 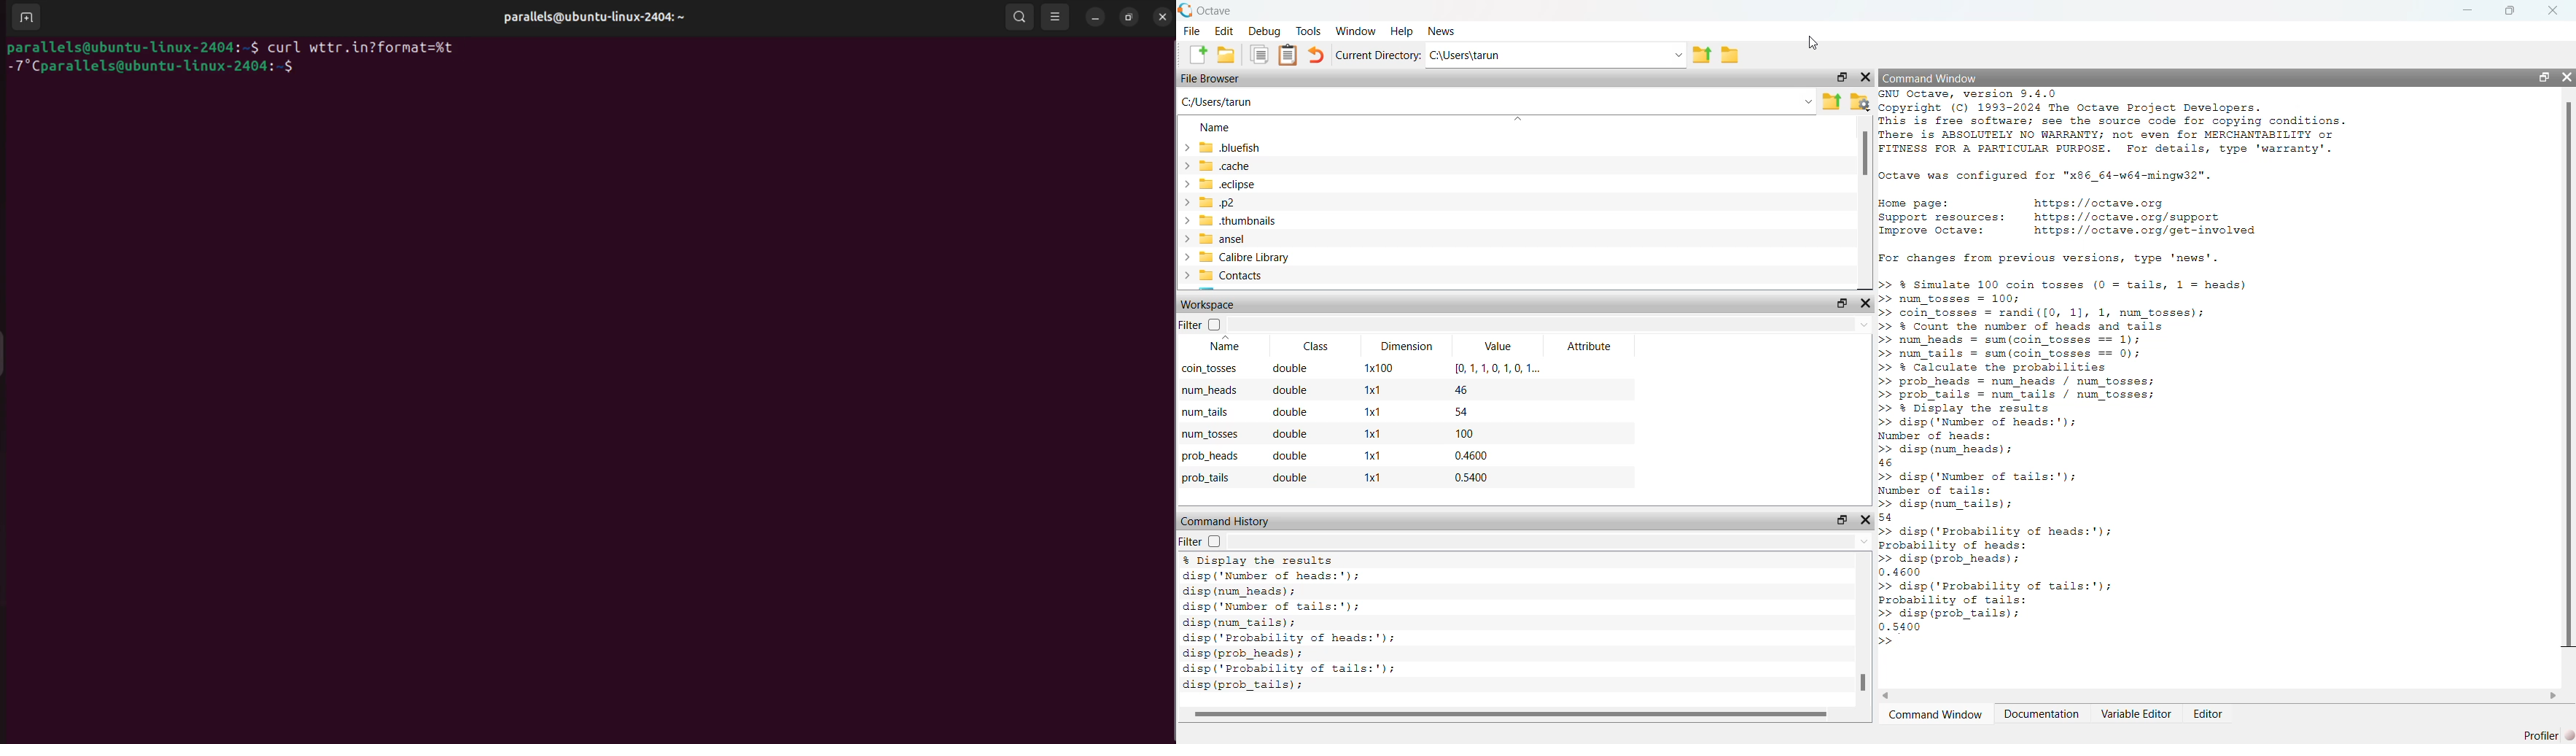 What do you see at coordinates (1866, 303) in the screenshot?
I see `close` at bounding box center [1866, 303].